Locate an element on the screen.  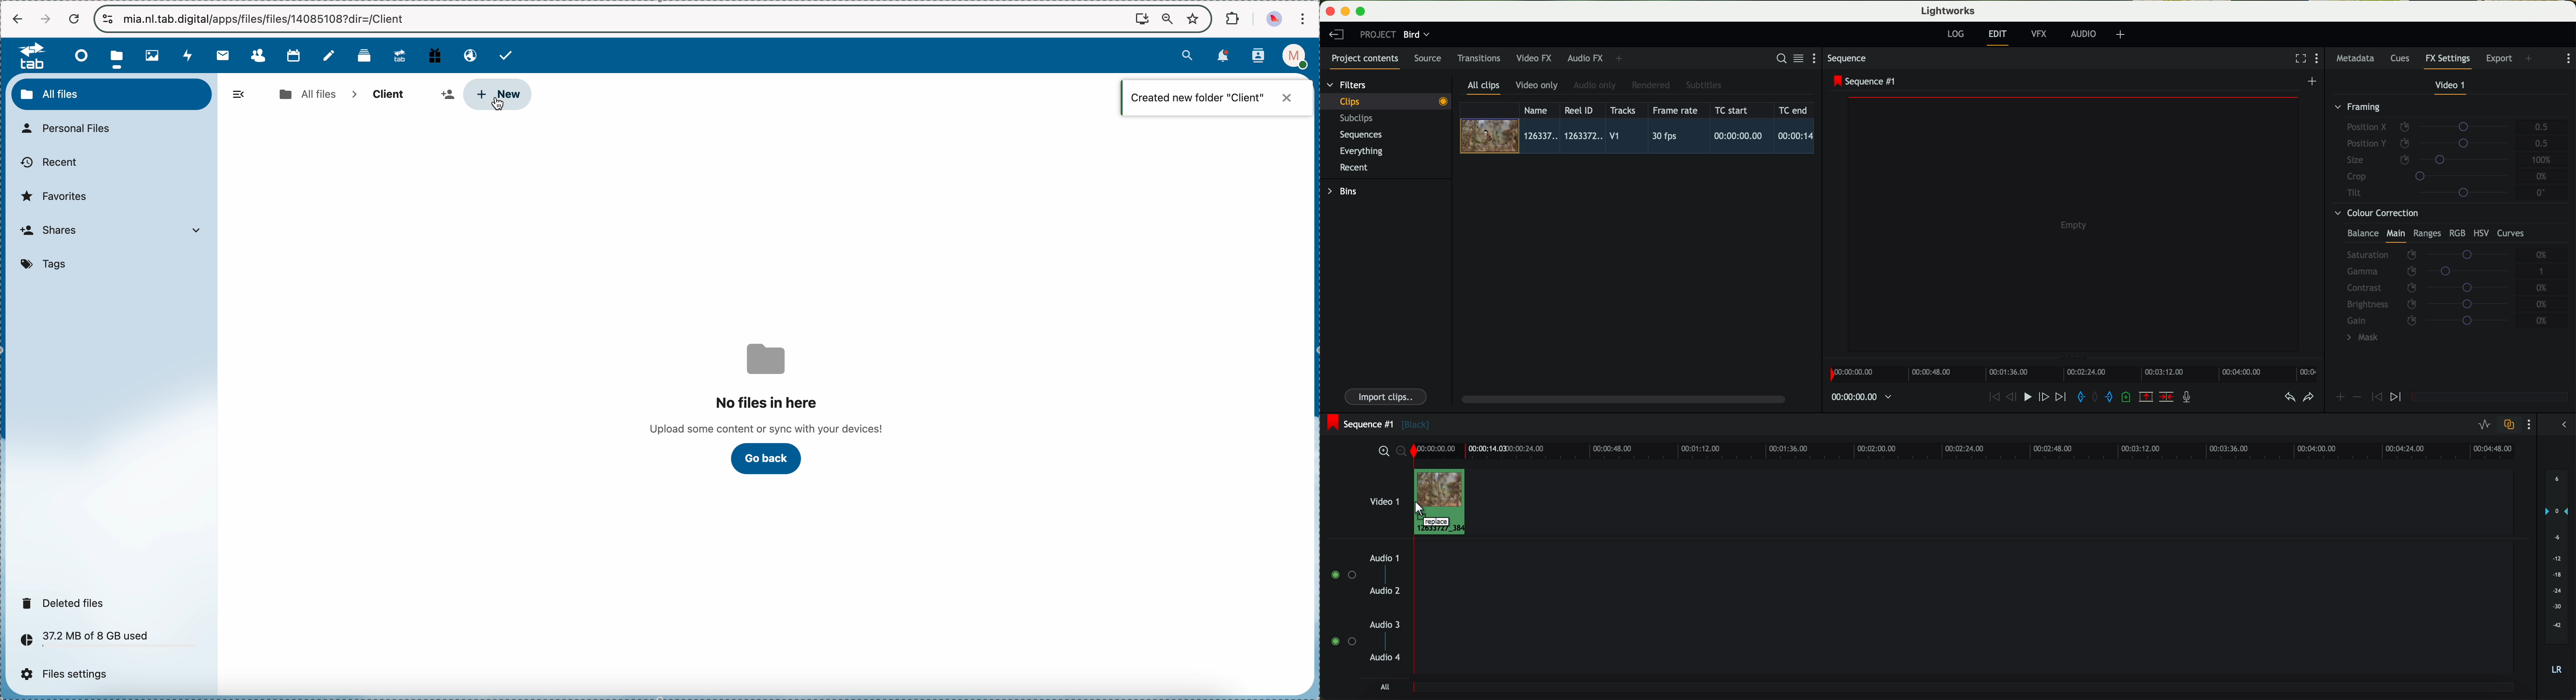
position Y is located at coordinates (2431, 143).